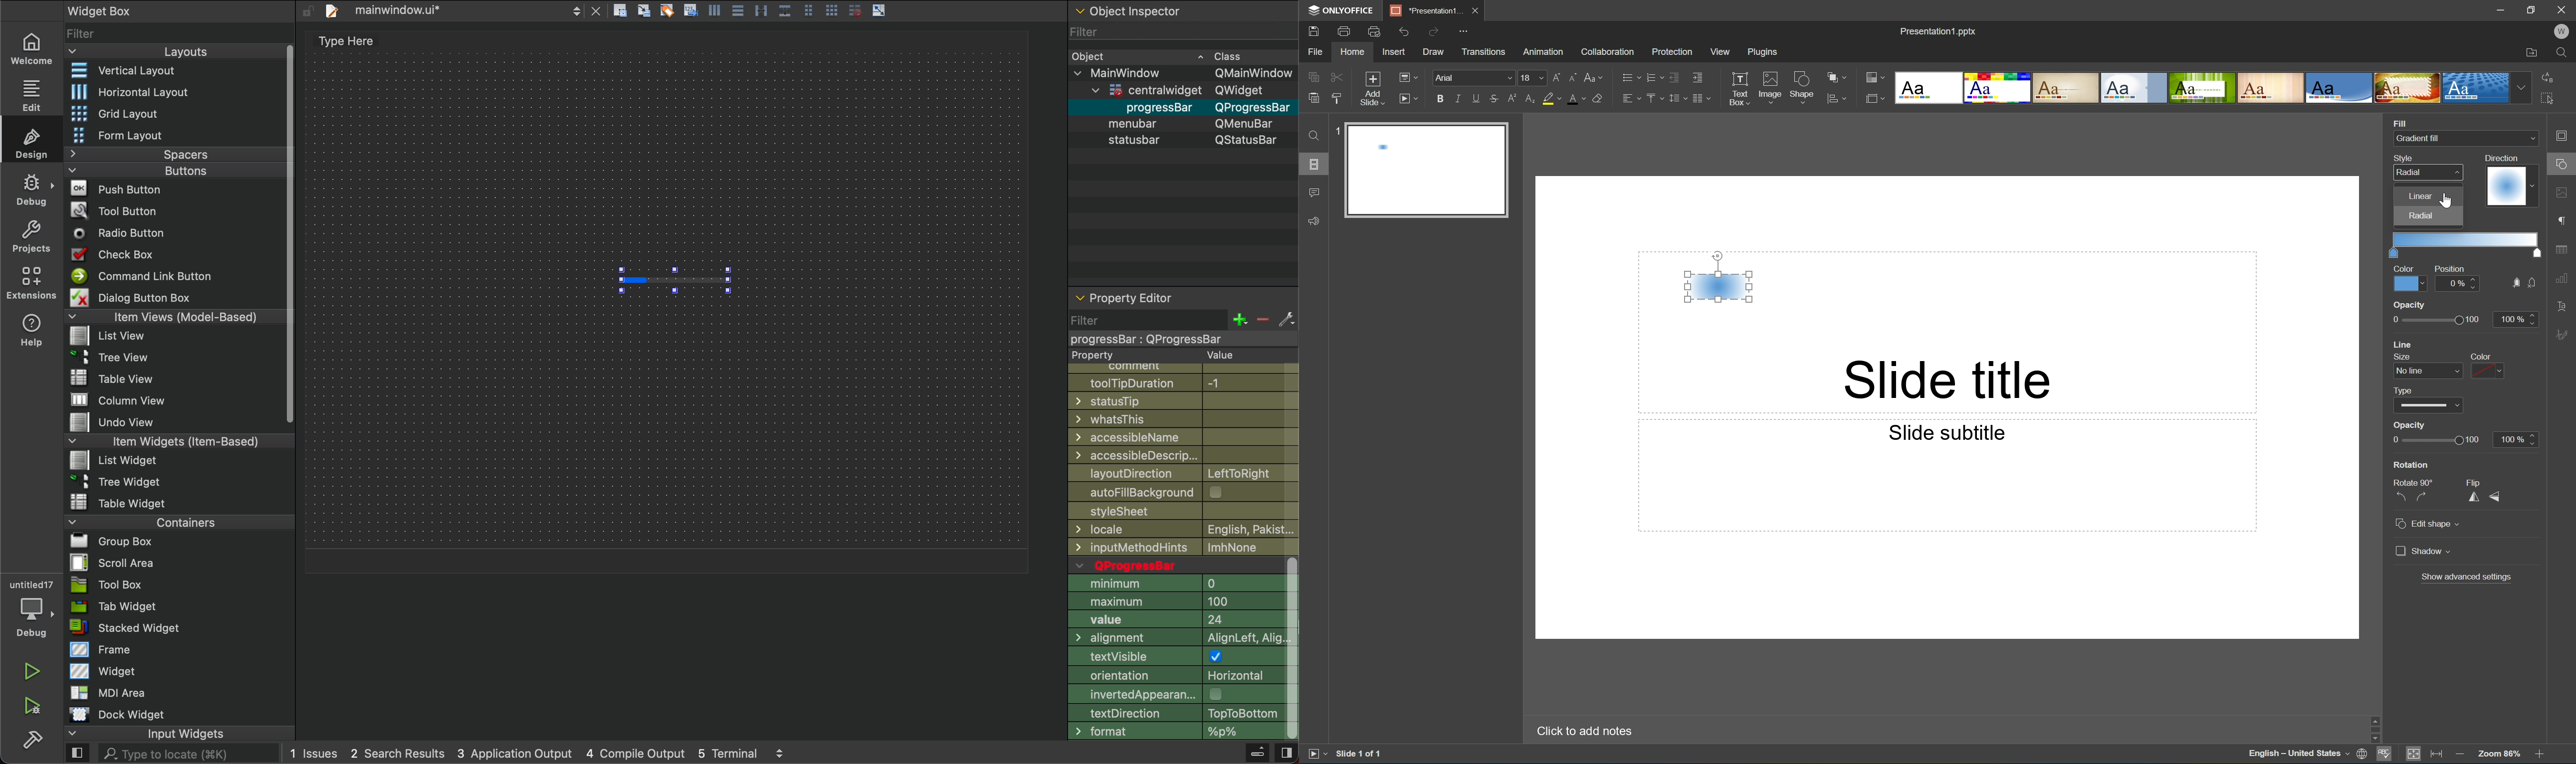 The width and height of the screenshot is (2576, 784). I want to click on fill, so click(2514, 283).